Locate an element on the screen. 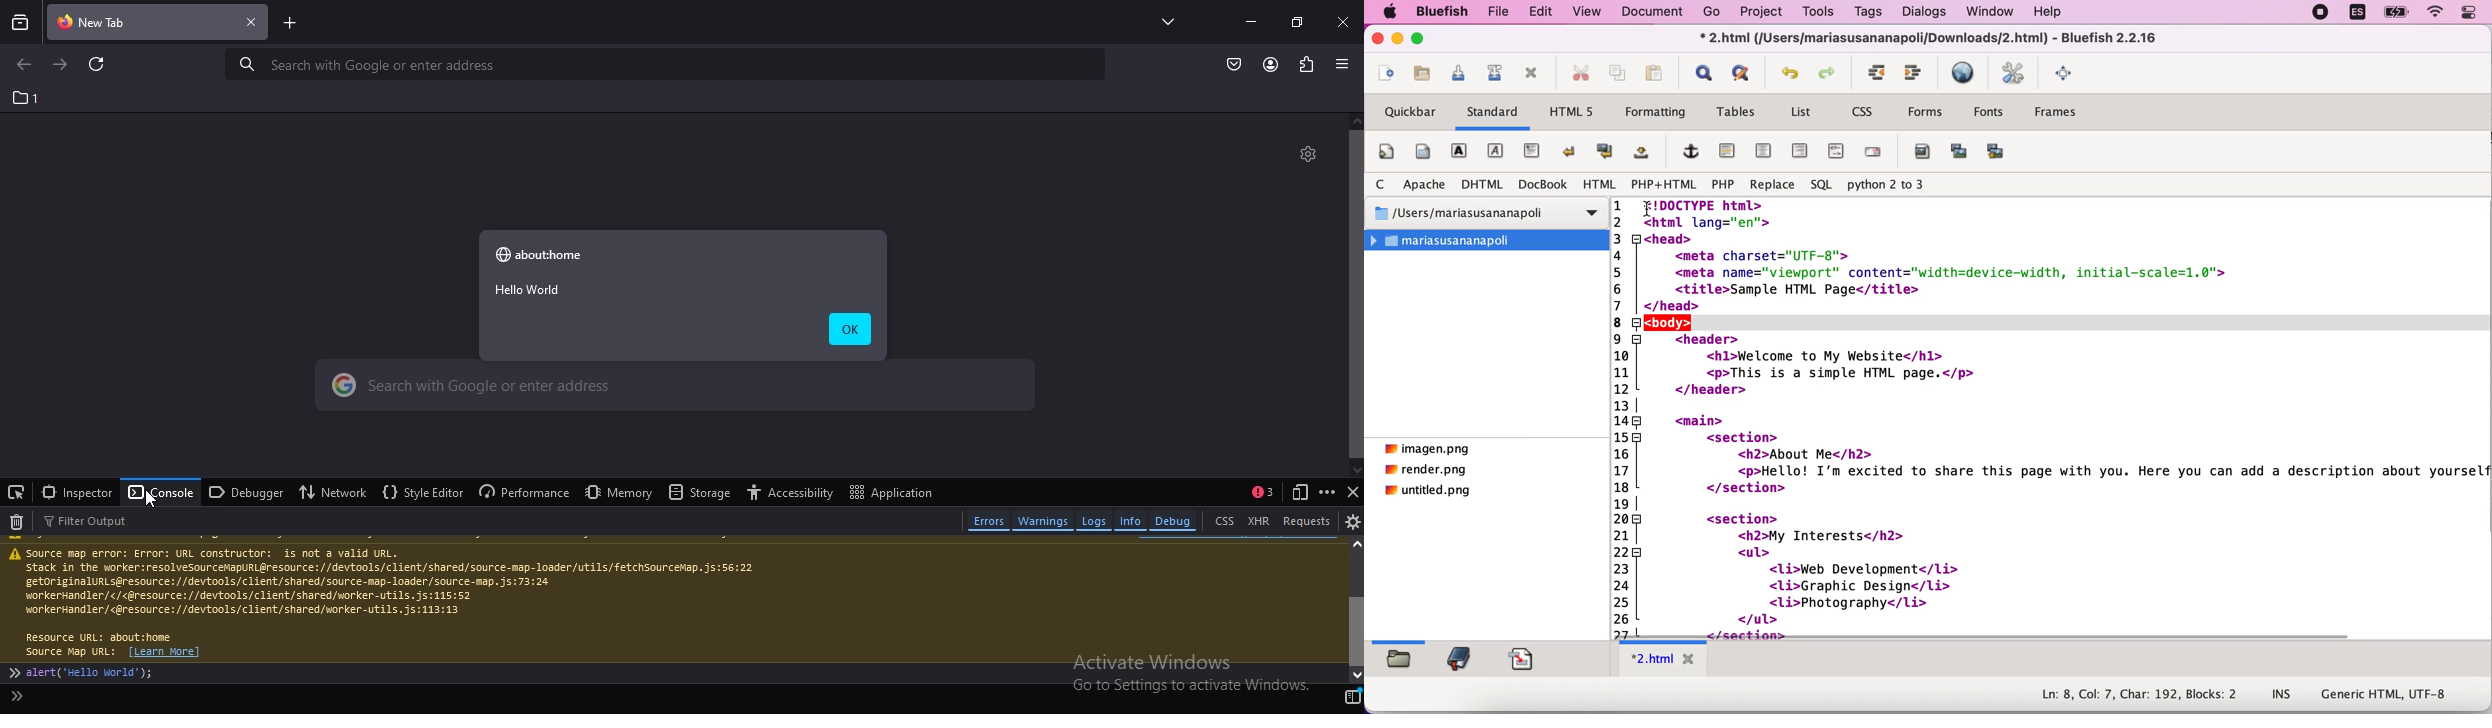 The image size is (2492, 728). XHR is located at coordinates (1258, 519).